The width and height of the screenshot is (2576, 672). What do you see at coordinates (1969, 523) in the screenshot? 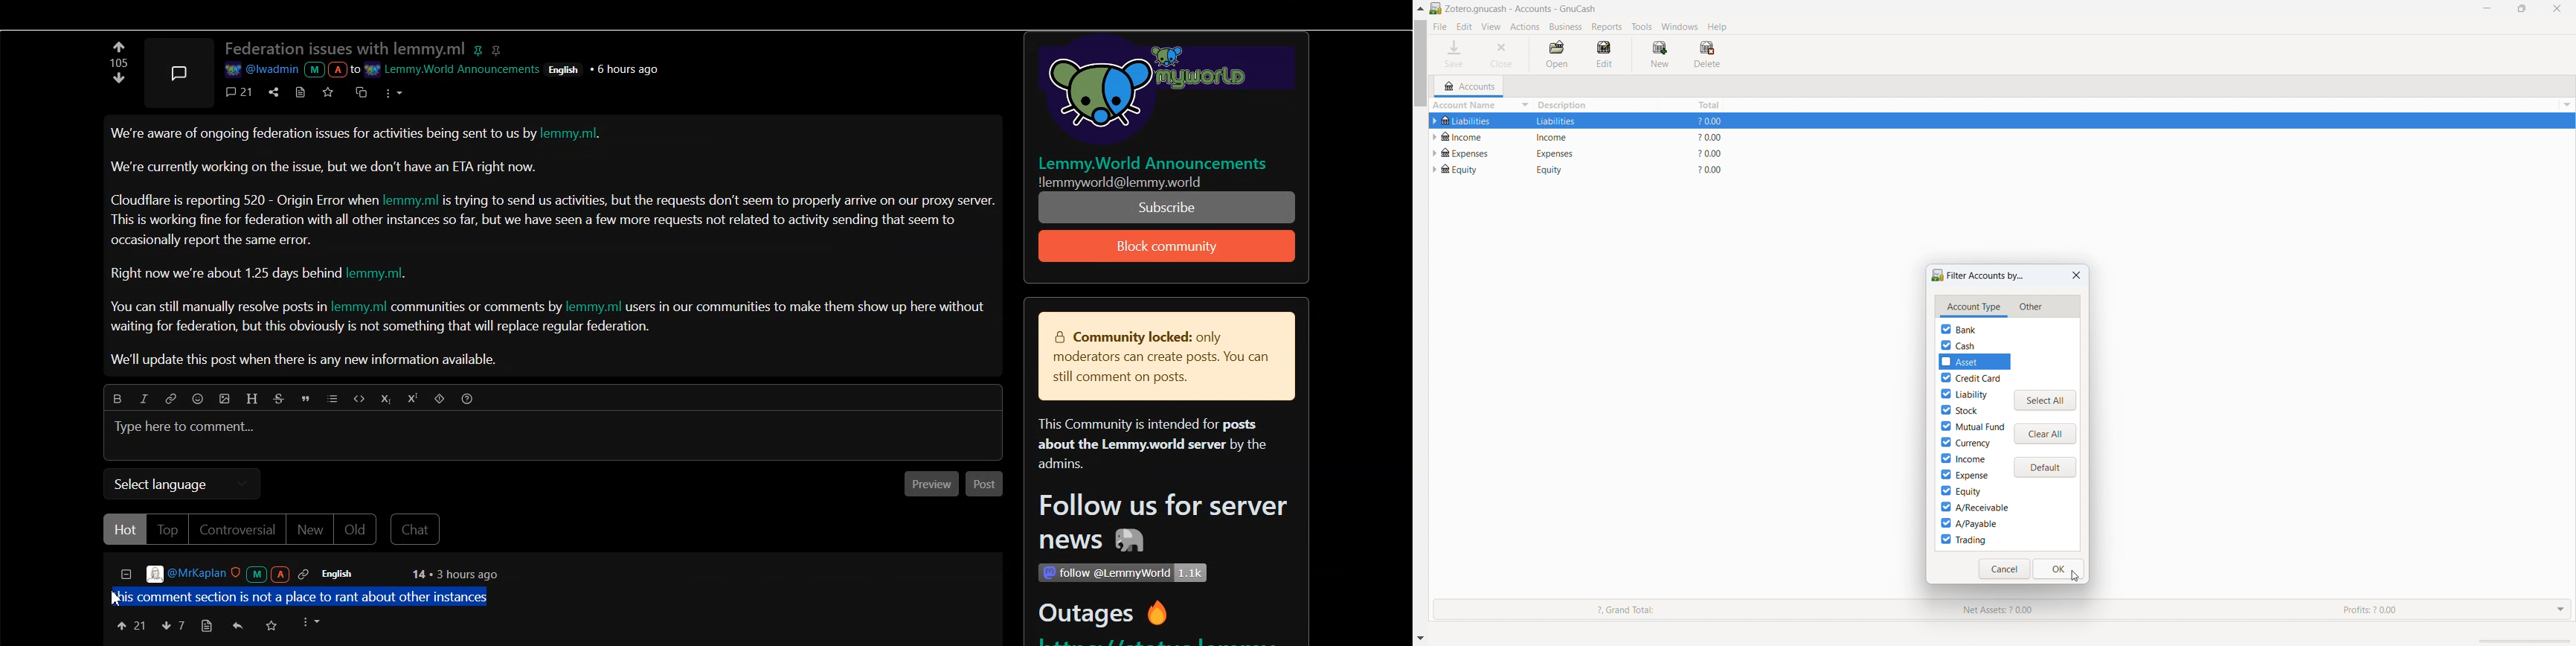
I see `A/payable` at bounding box center [1969, 523].